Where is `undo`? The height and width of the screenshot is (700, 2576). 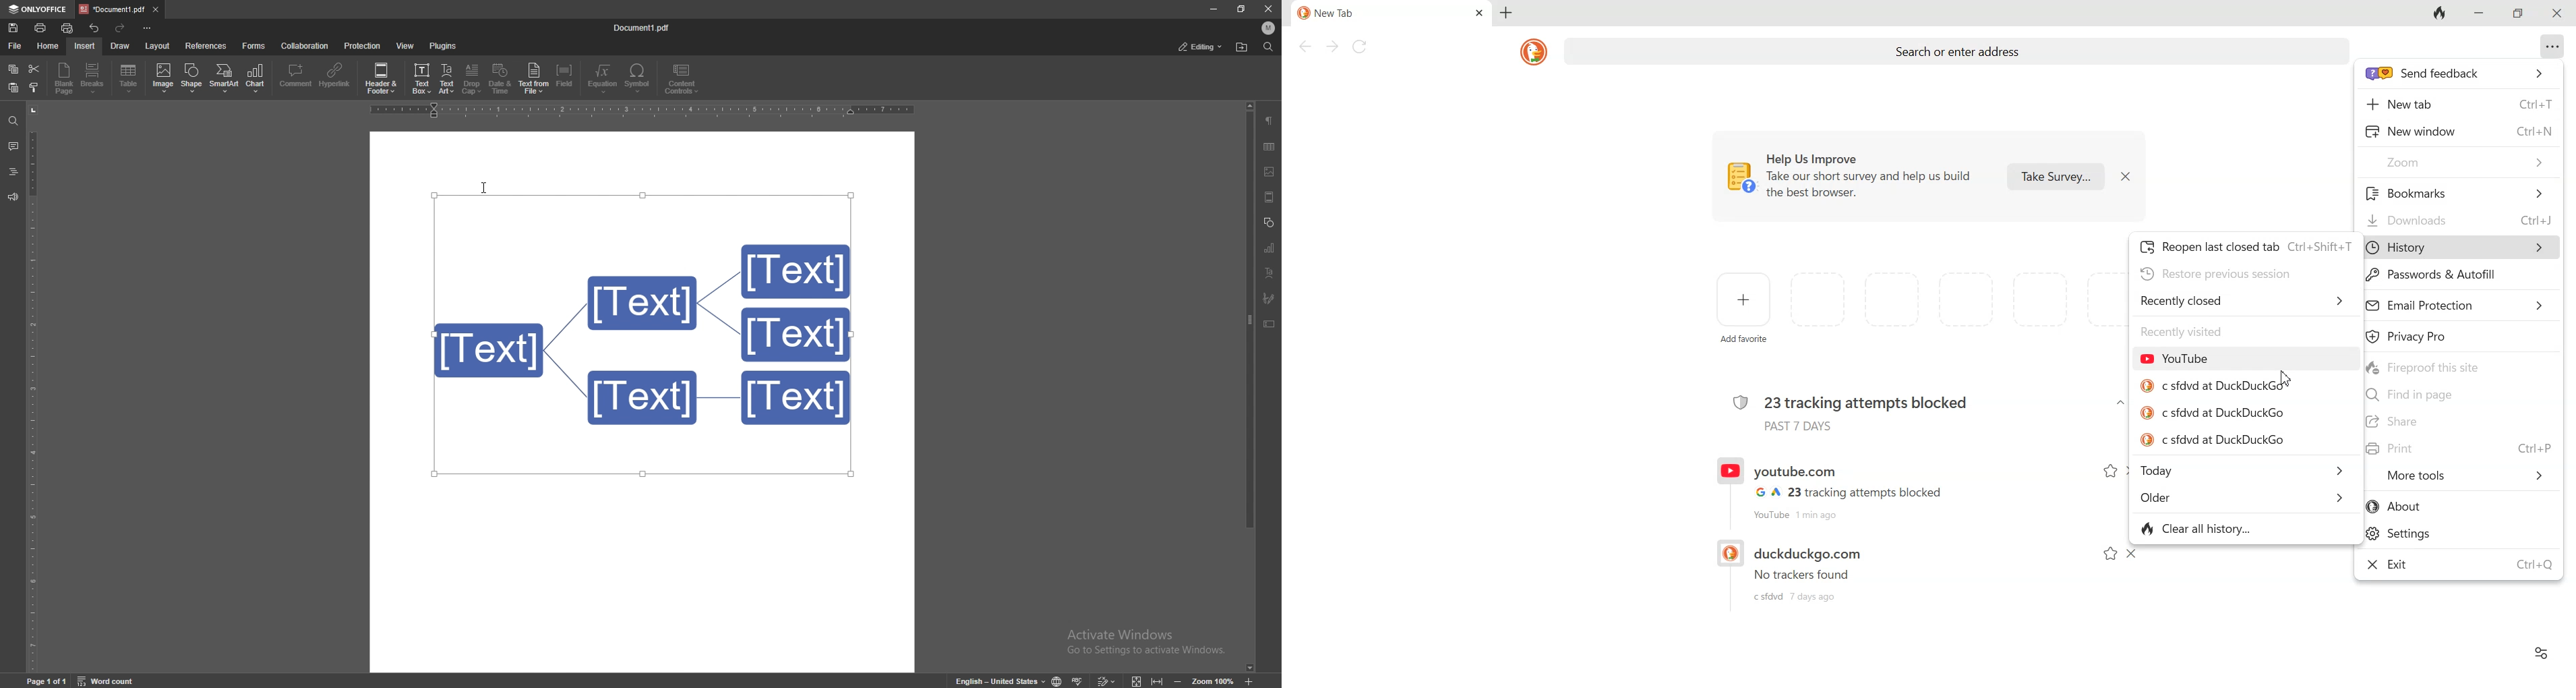
undo is located at coordinates (95, 28).